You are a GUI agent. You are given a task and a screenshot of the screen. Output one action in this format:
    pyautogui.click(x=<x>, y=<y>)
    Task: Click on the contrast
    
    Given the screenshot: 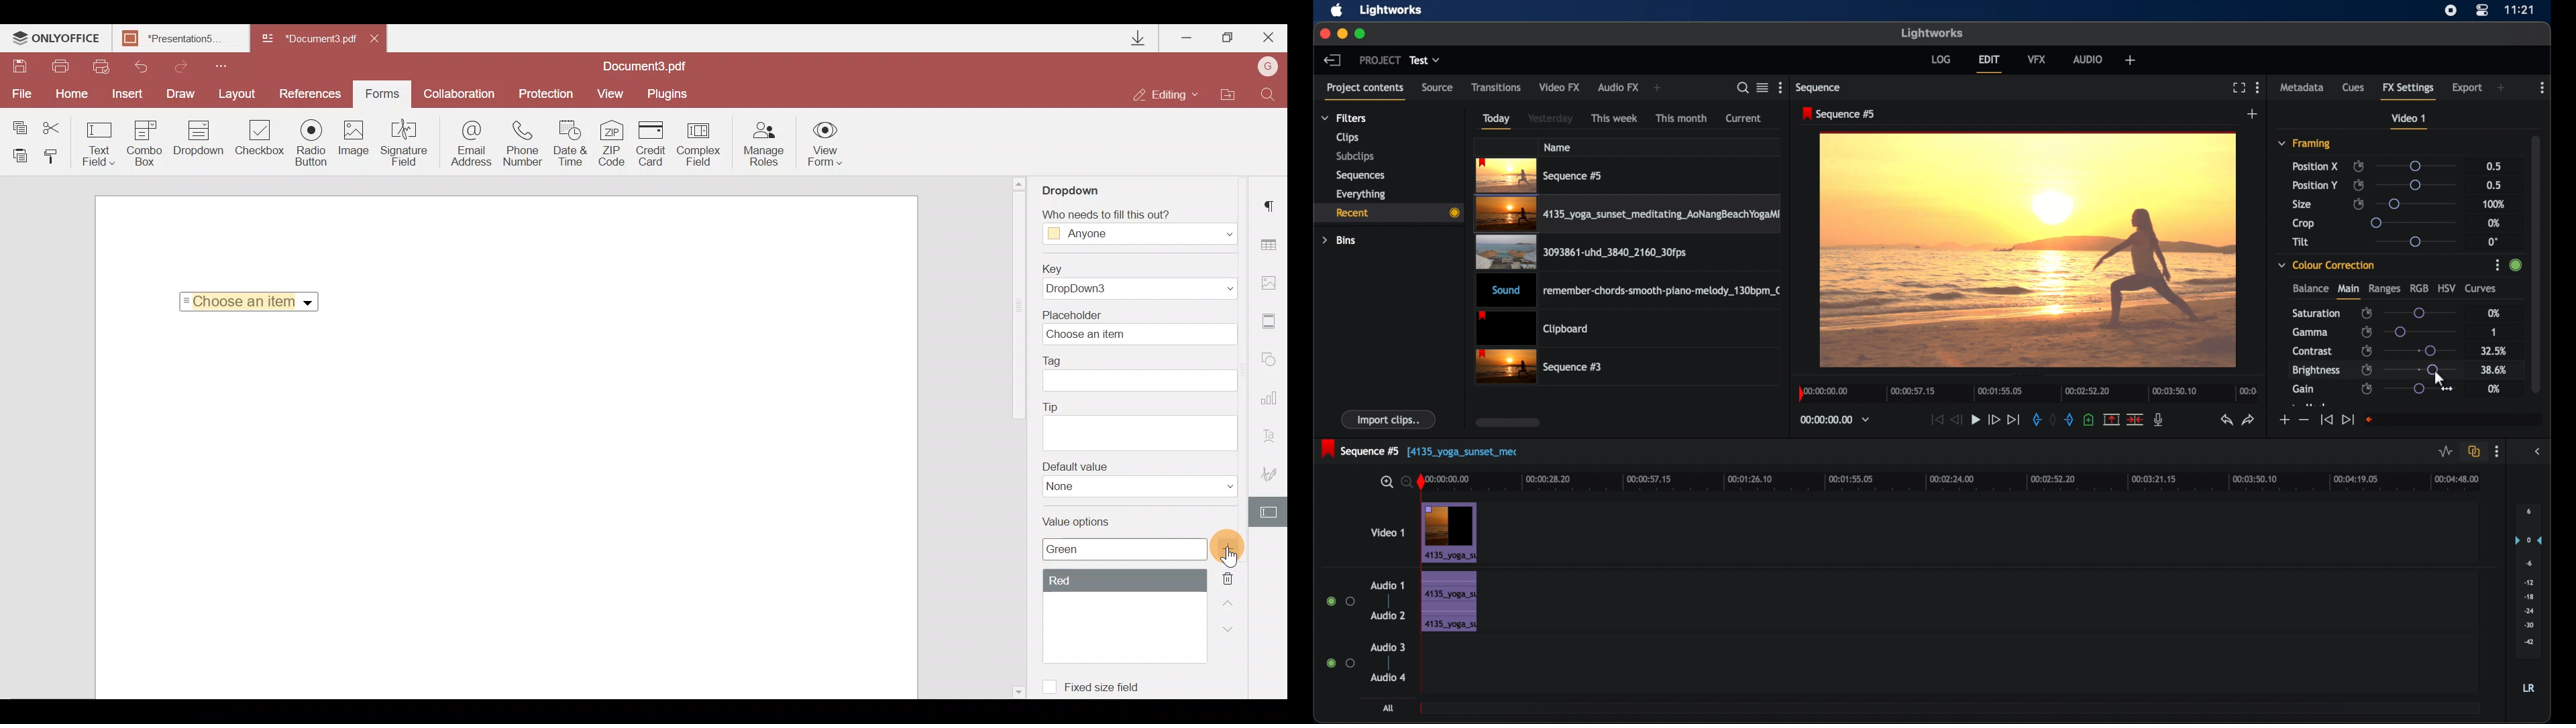 What is the action you would take?
    pyautogui.click(x=2312, y=352)
    